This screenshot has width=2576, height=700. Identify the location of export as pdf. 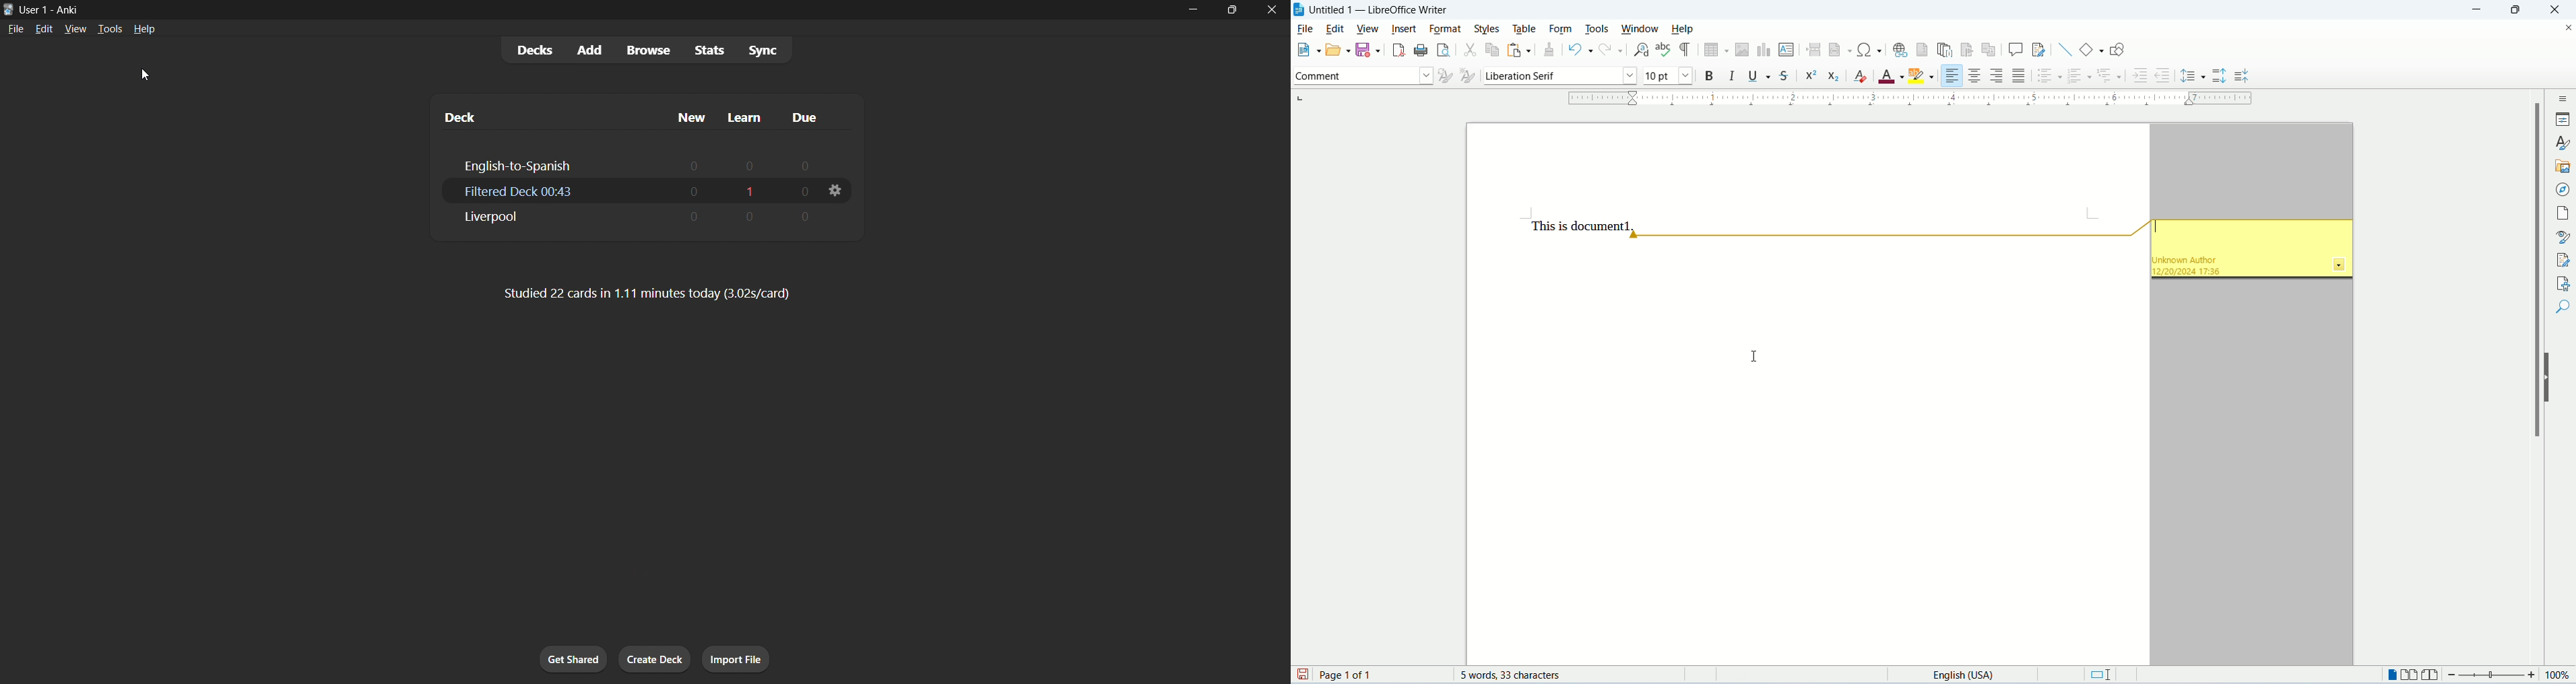
(1397, 49).